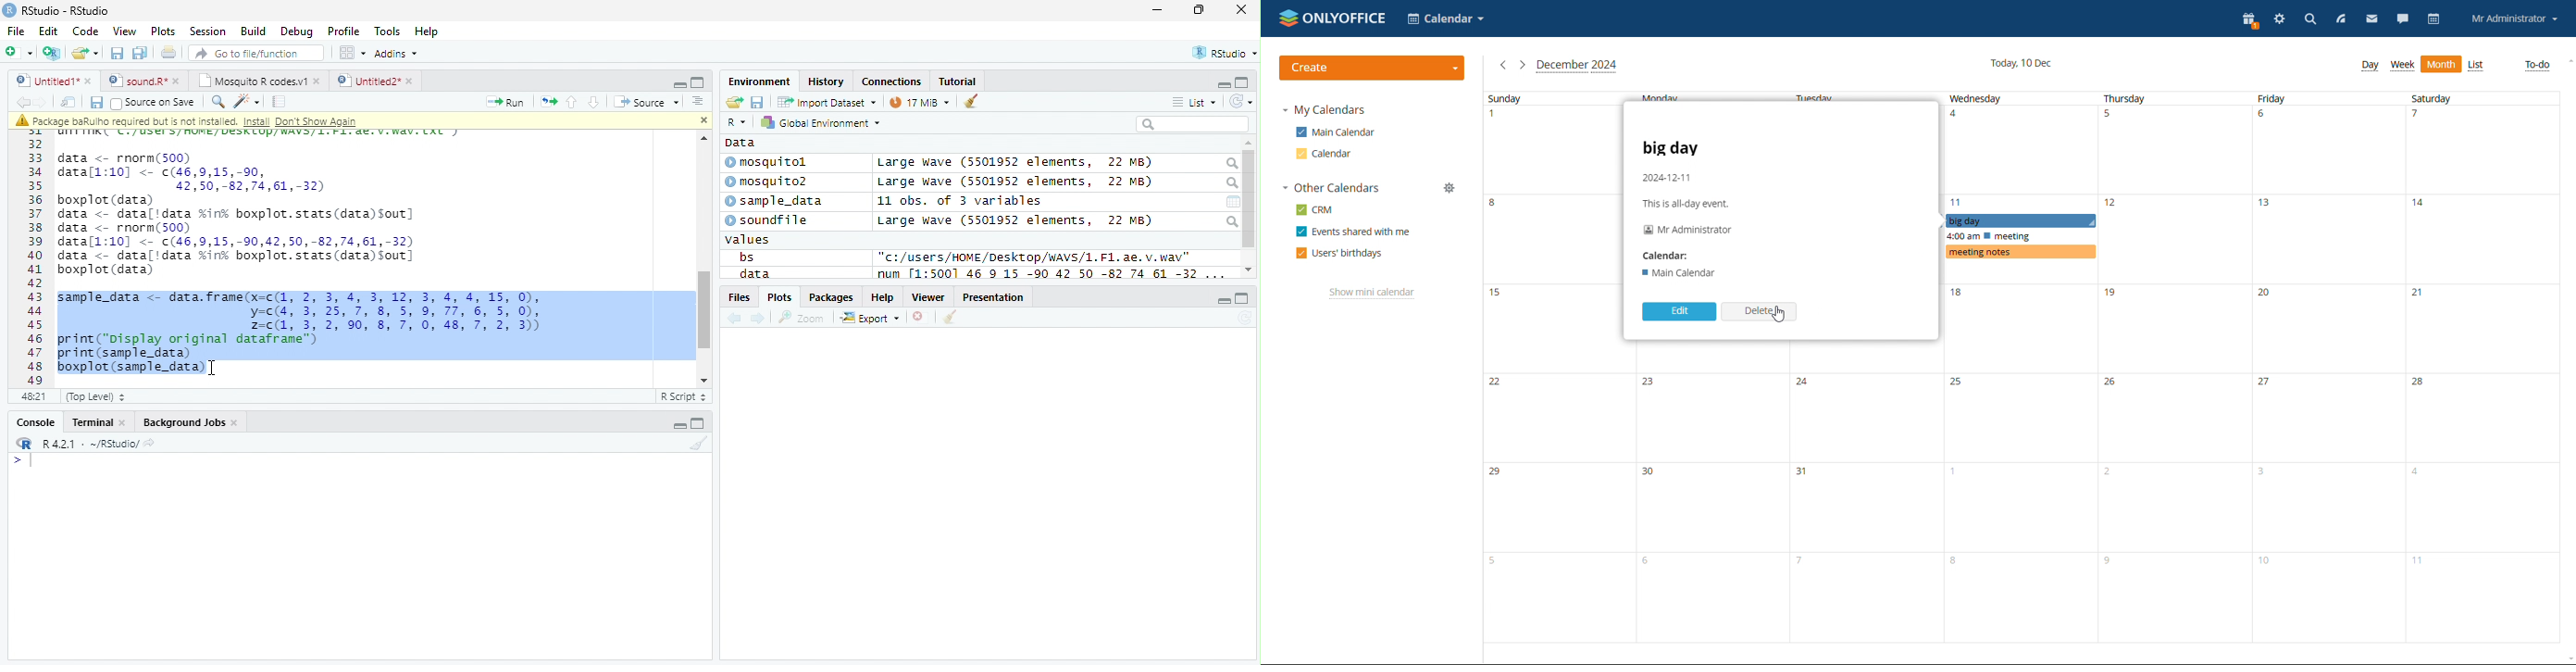  I want to click on saturday, so click(2481, 368).